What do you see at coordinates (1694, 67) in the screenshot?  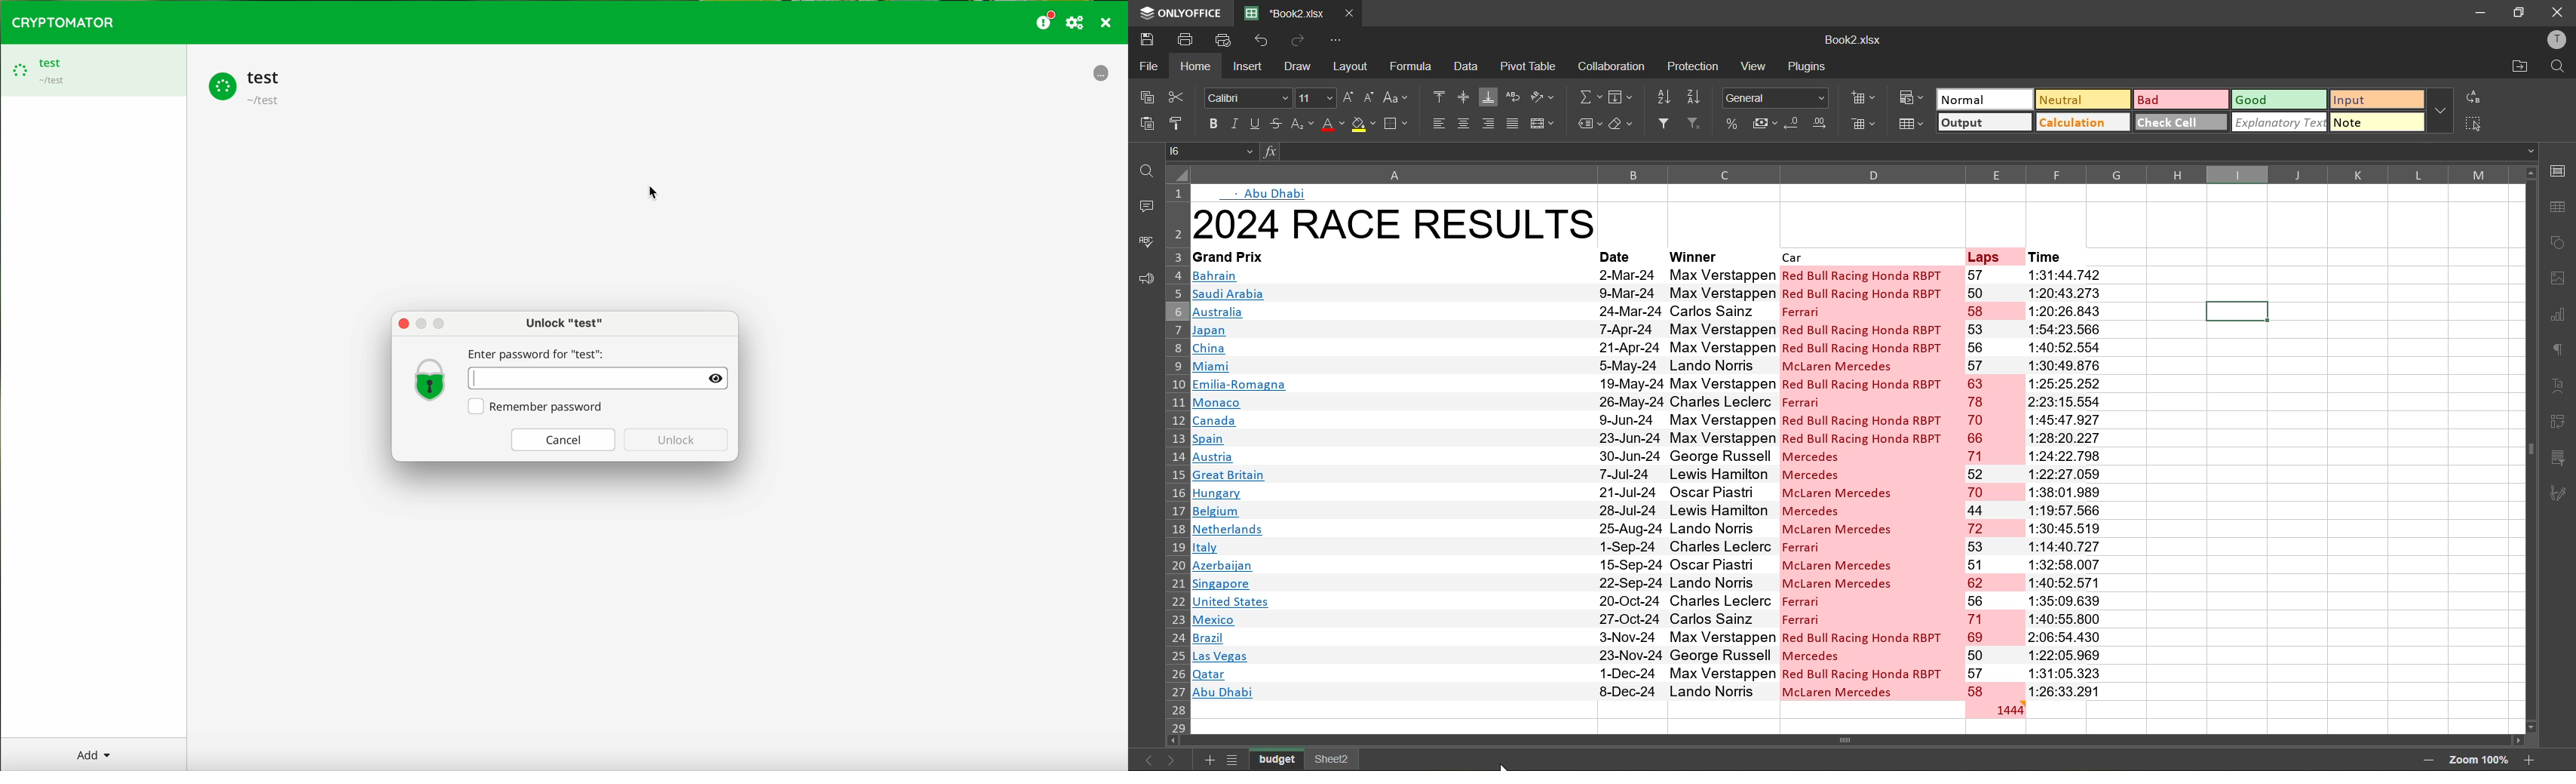 I see `protection` at bounding box center [1694, 67].